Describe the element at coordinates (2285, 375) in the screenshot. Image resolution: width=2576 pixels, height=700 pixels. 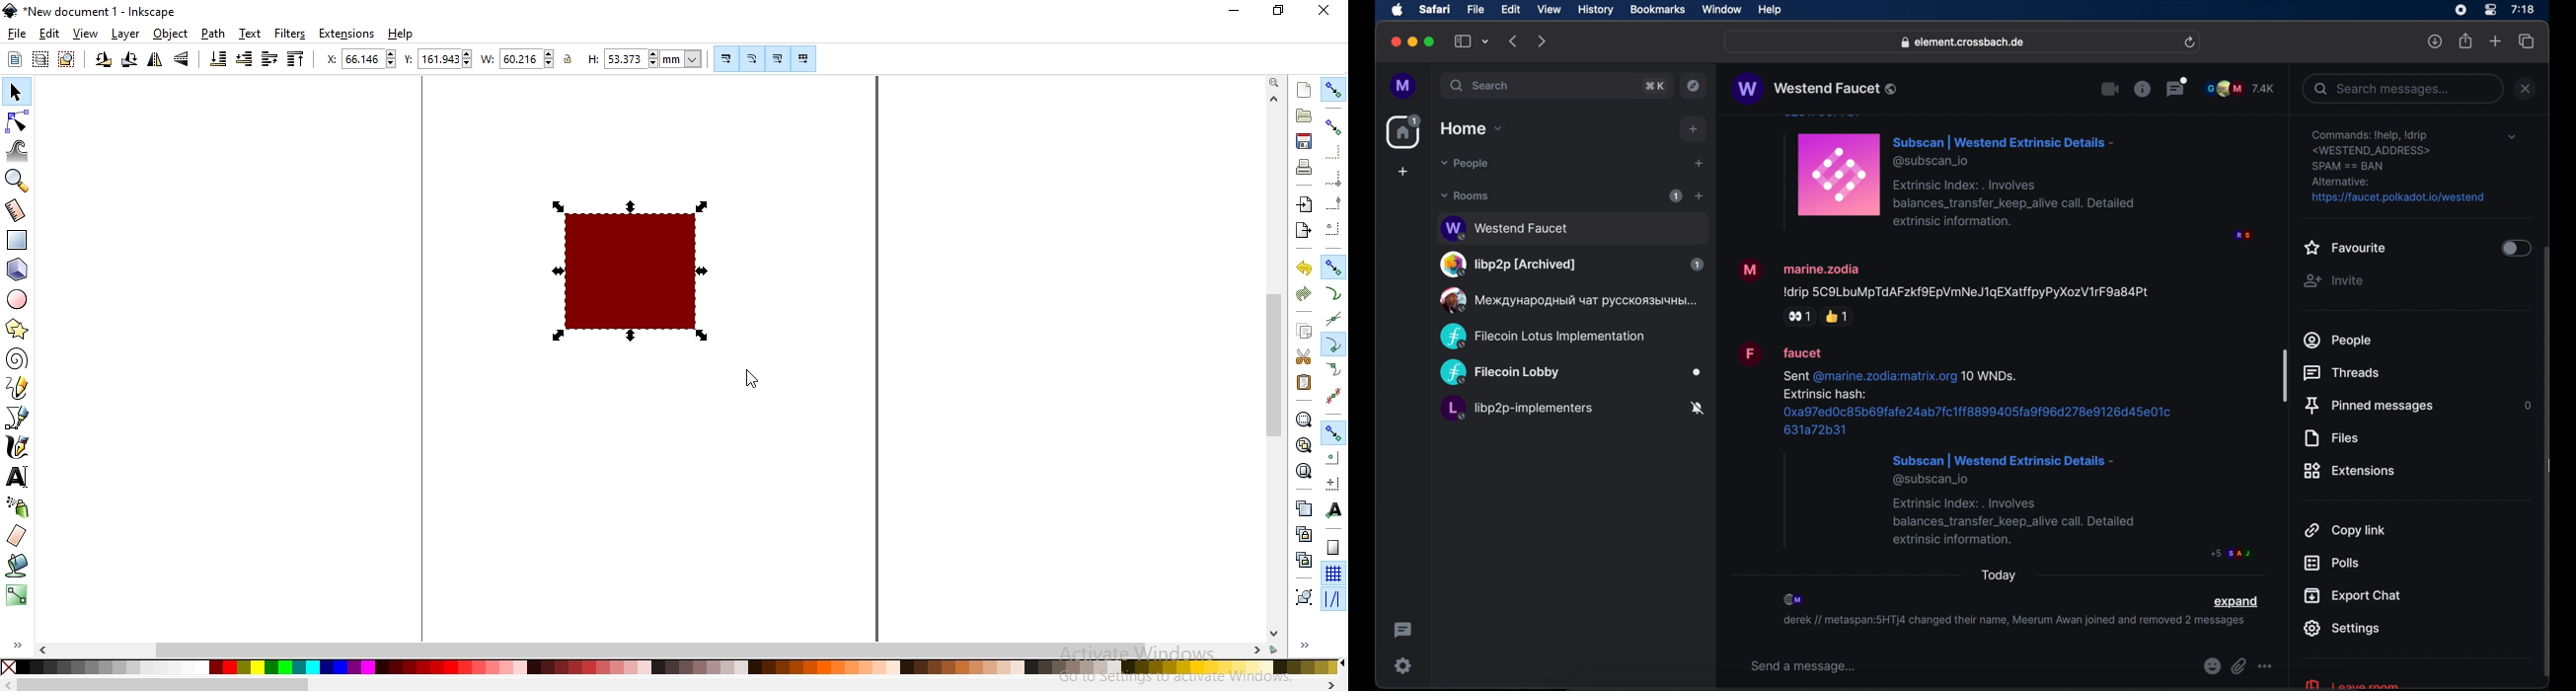
I see `scroll box` at that location.